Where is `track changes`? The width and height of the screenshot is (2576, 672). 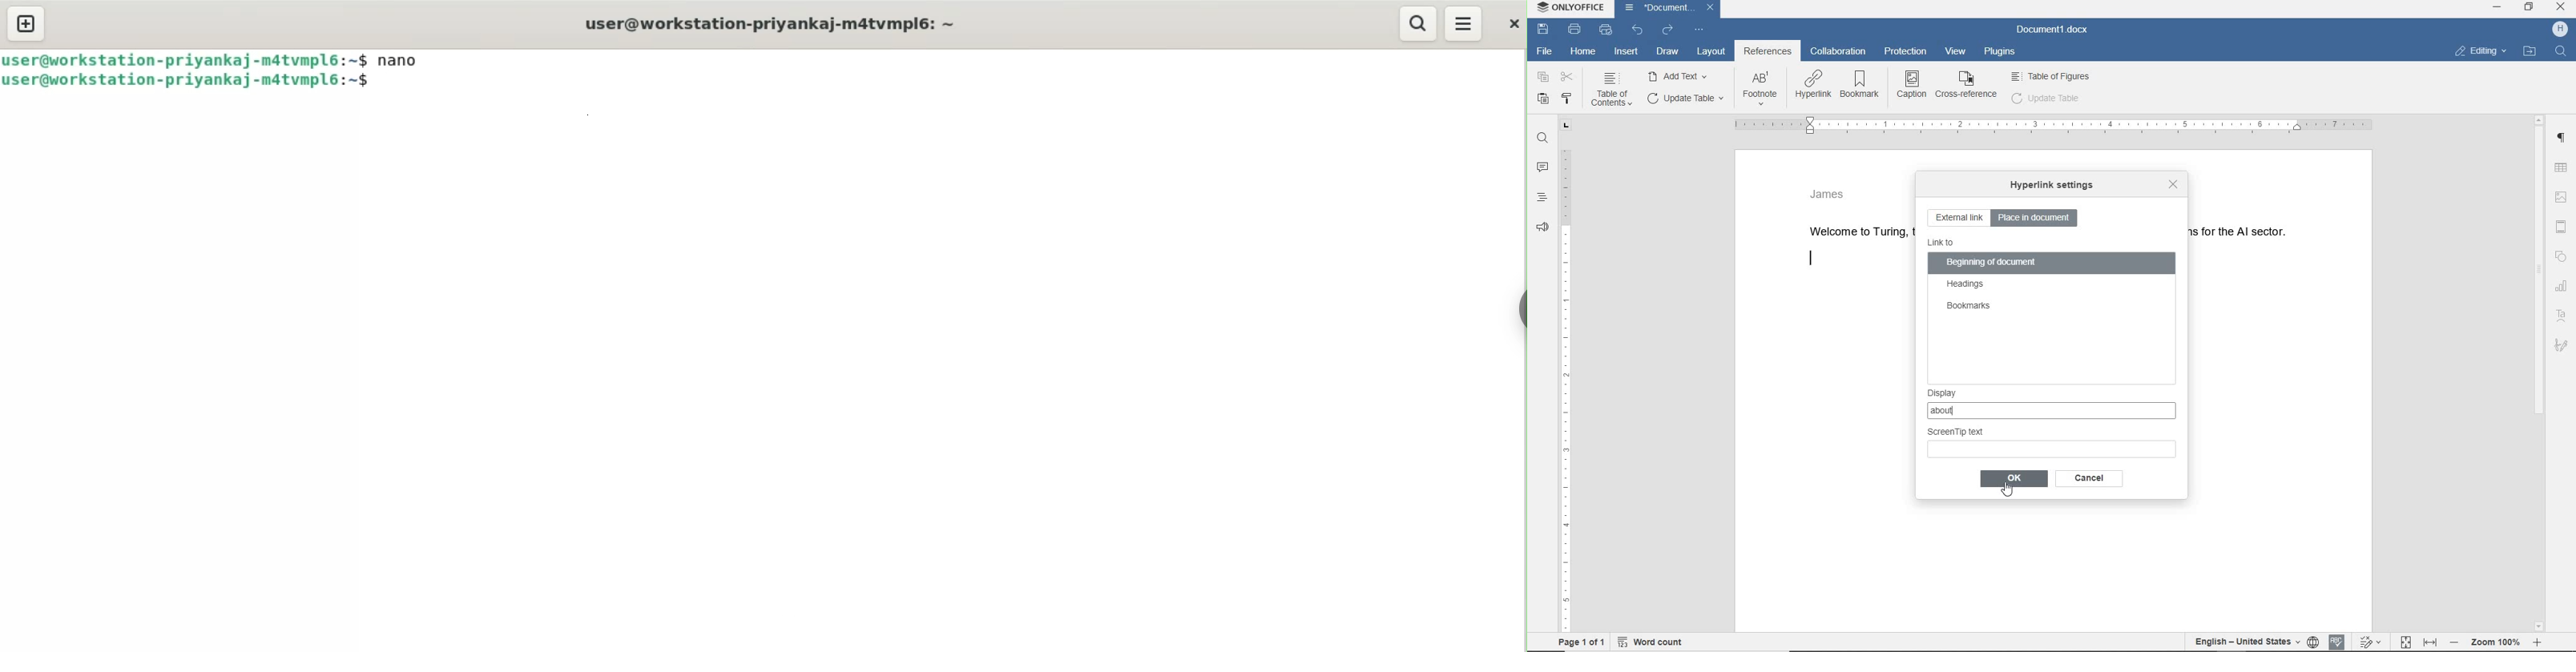
track changes is located at coordinates (2372, 642).